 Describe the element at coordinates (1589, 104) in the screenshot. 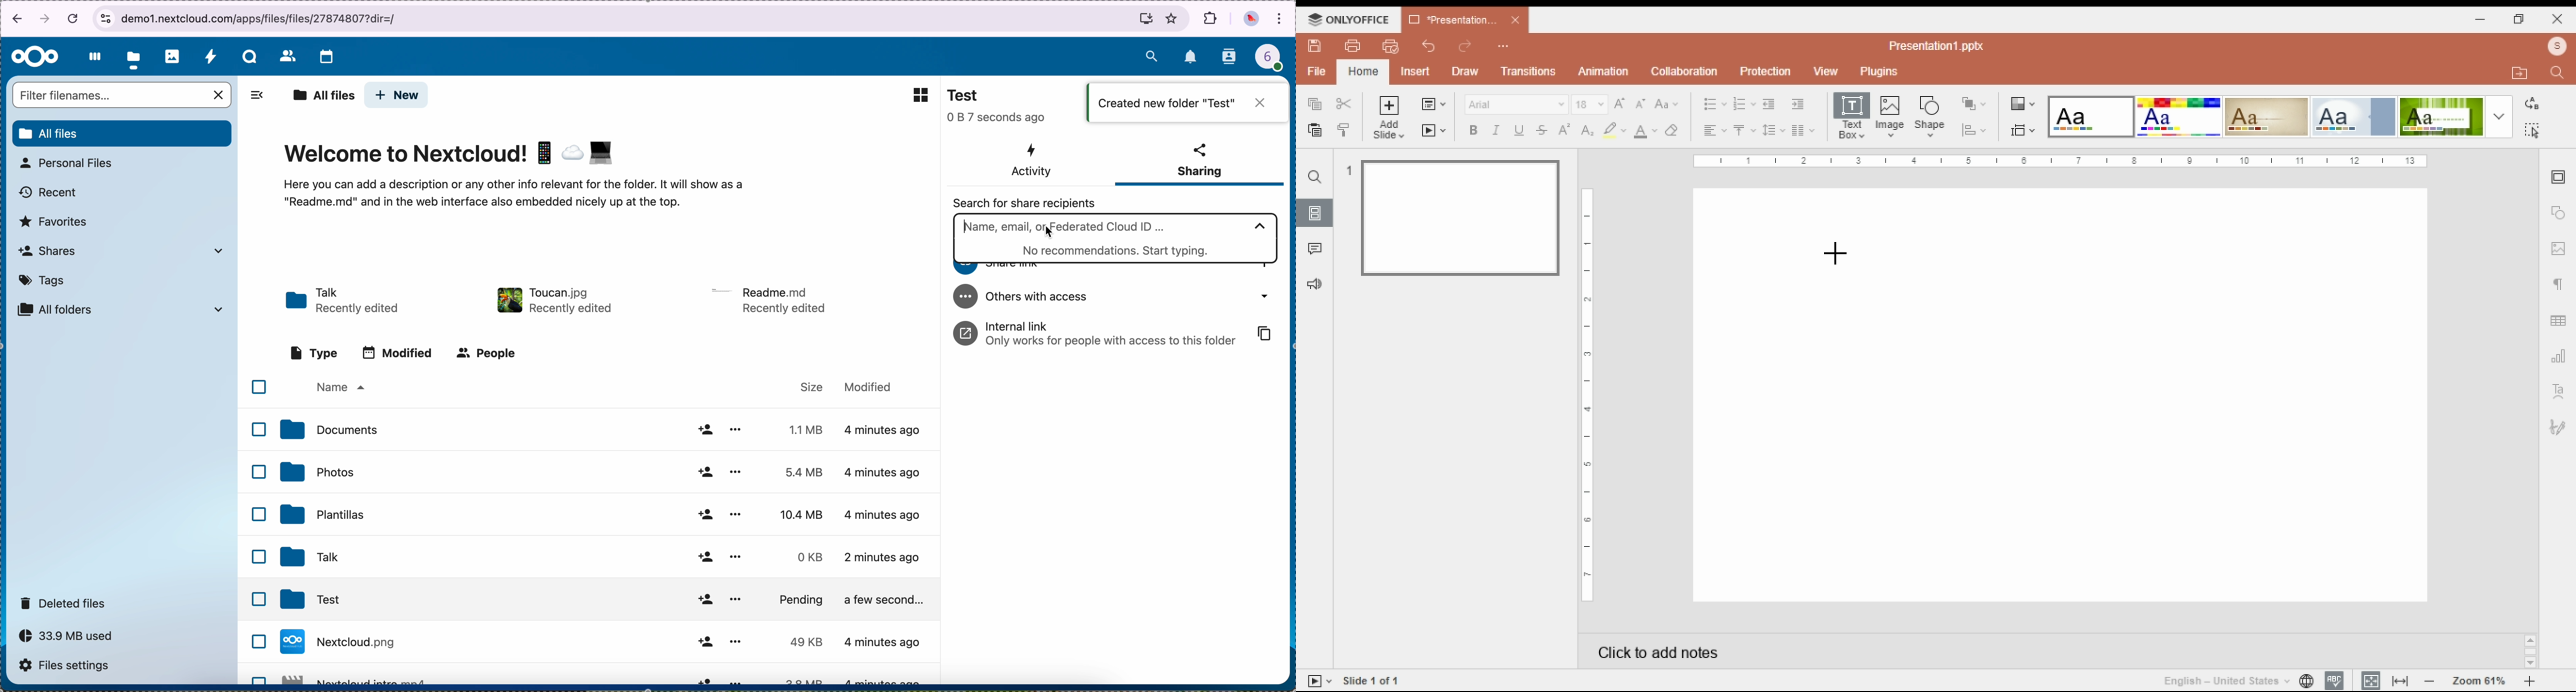

I see `font size` at that location.